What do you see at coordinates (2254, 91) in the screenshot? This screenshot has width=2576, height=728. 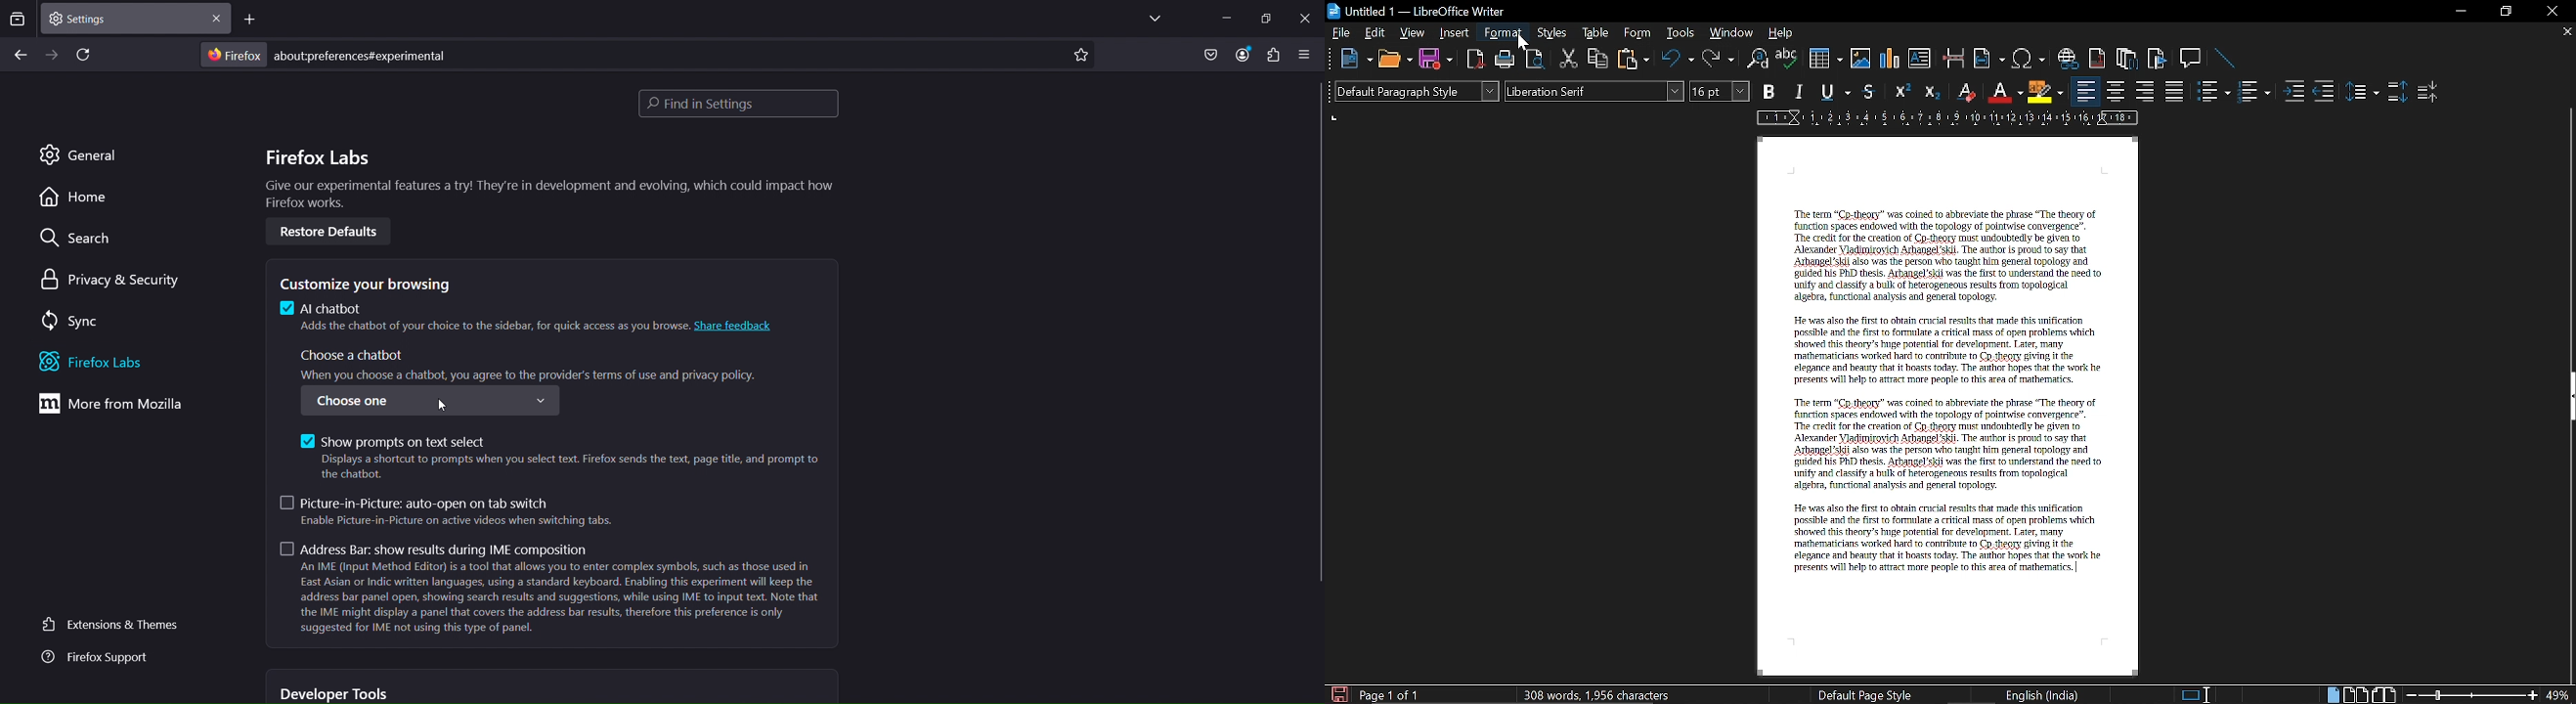 I see `Toggle ordered list` at bounding box center [2254, 91].